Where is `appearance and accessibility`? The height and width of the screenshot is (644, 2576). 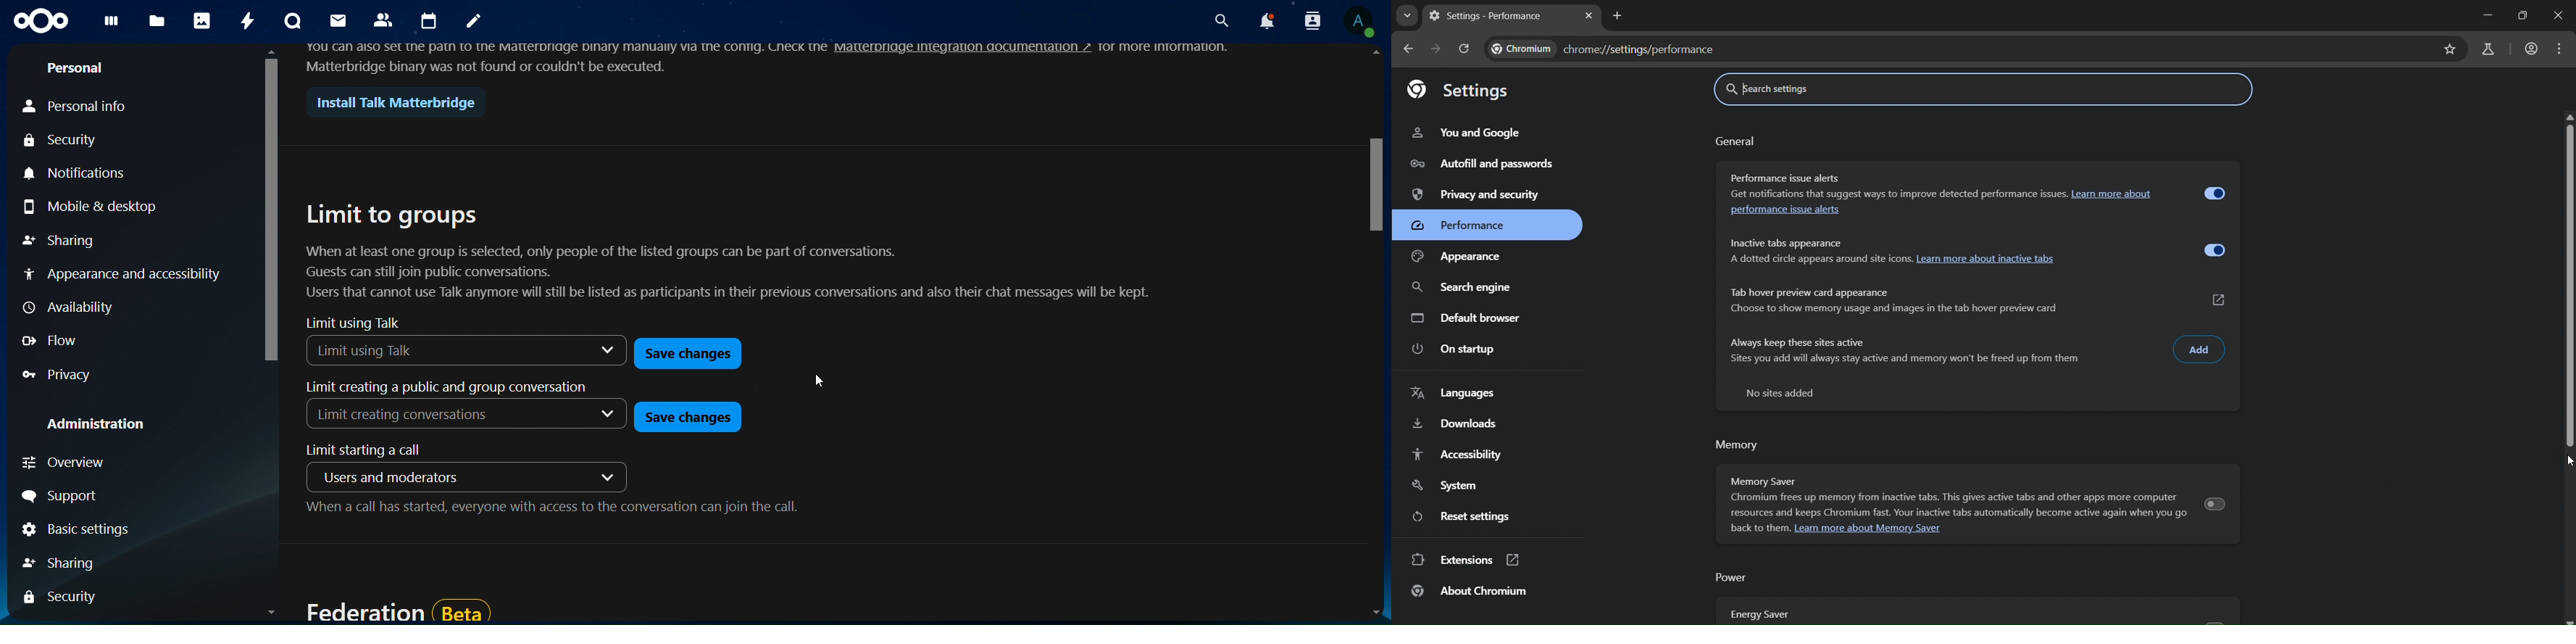 appearance and accessibility is located at coordinates (122, 273).